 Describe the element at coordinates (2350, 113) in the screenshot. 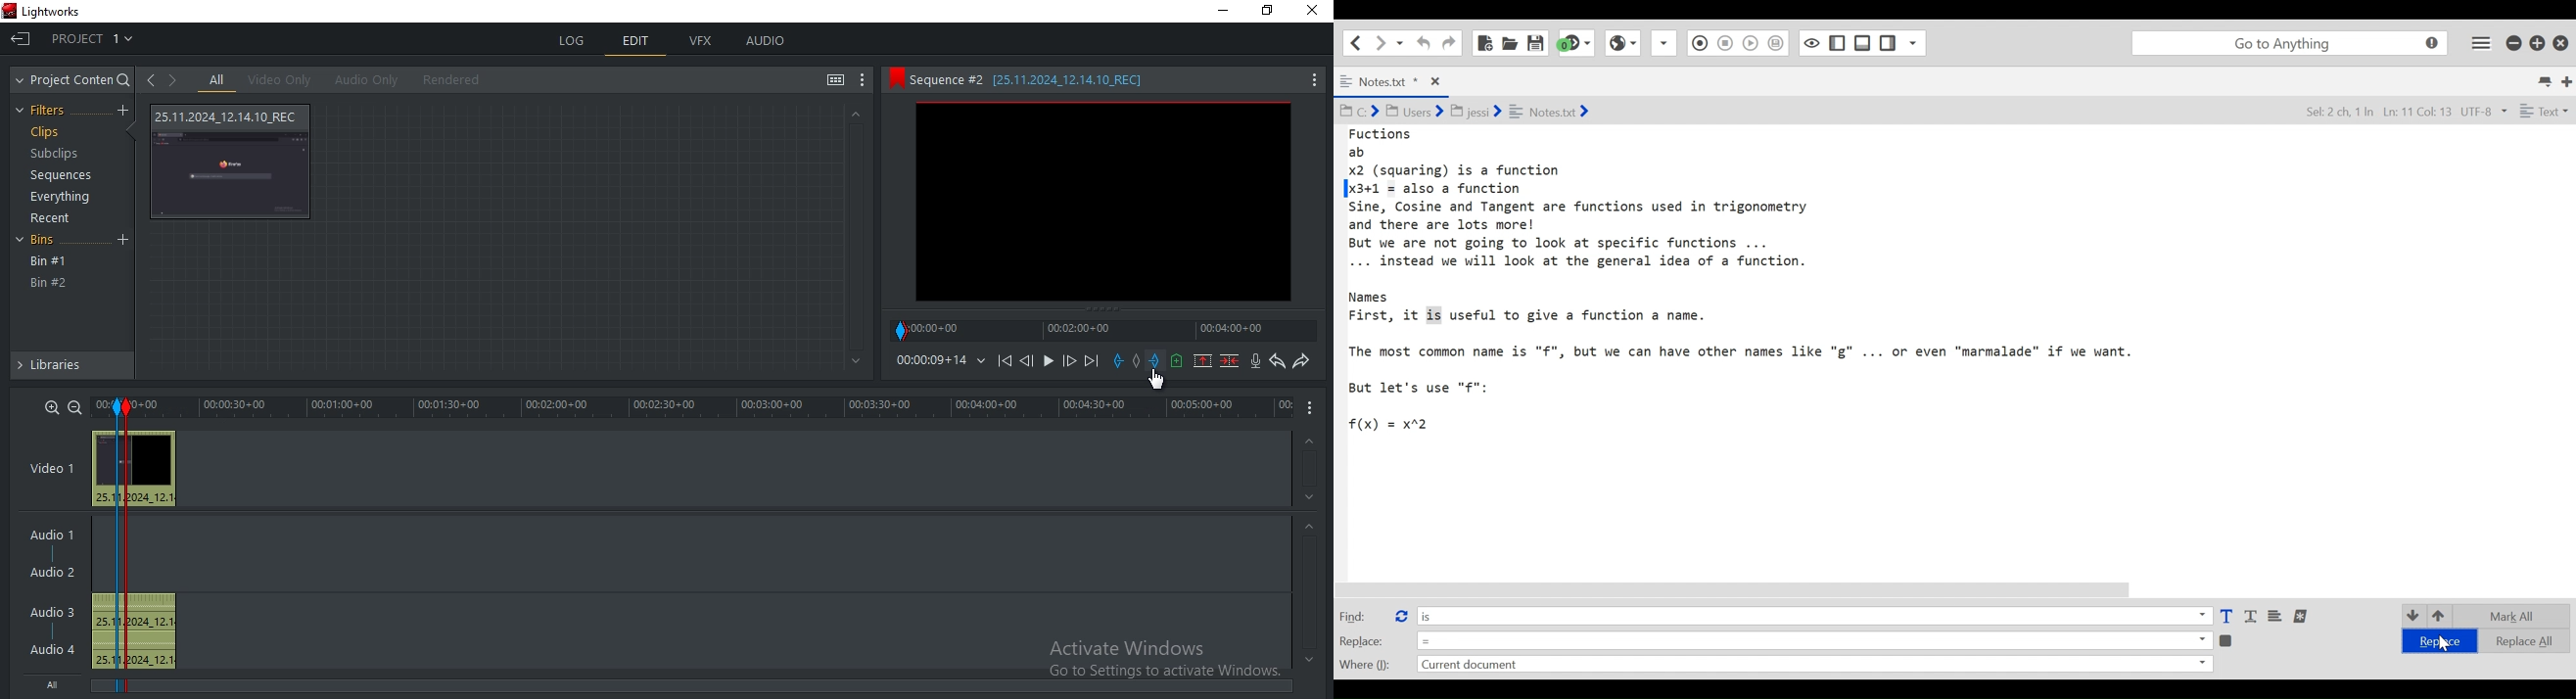

I see `Sel: 2 ch, 1In` at that location.